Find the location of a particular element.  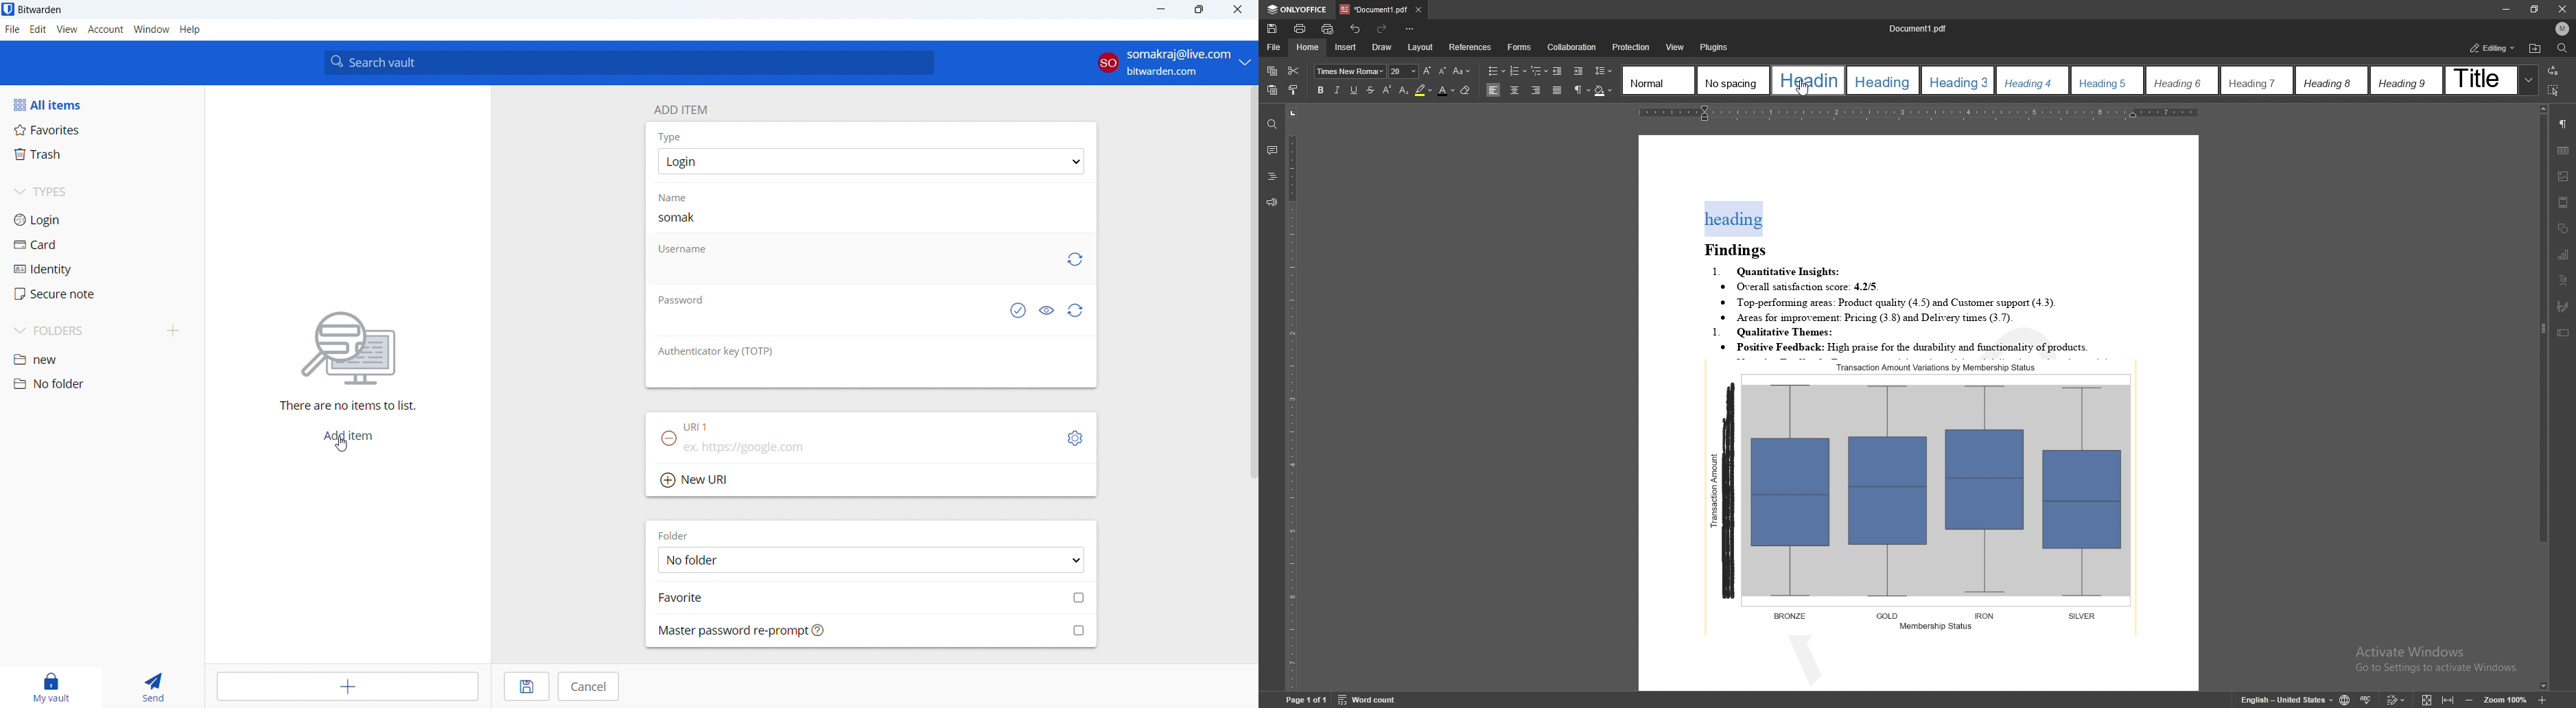

align right is located at coordinates (1537, 91).